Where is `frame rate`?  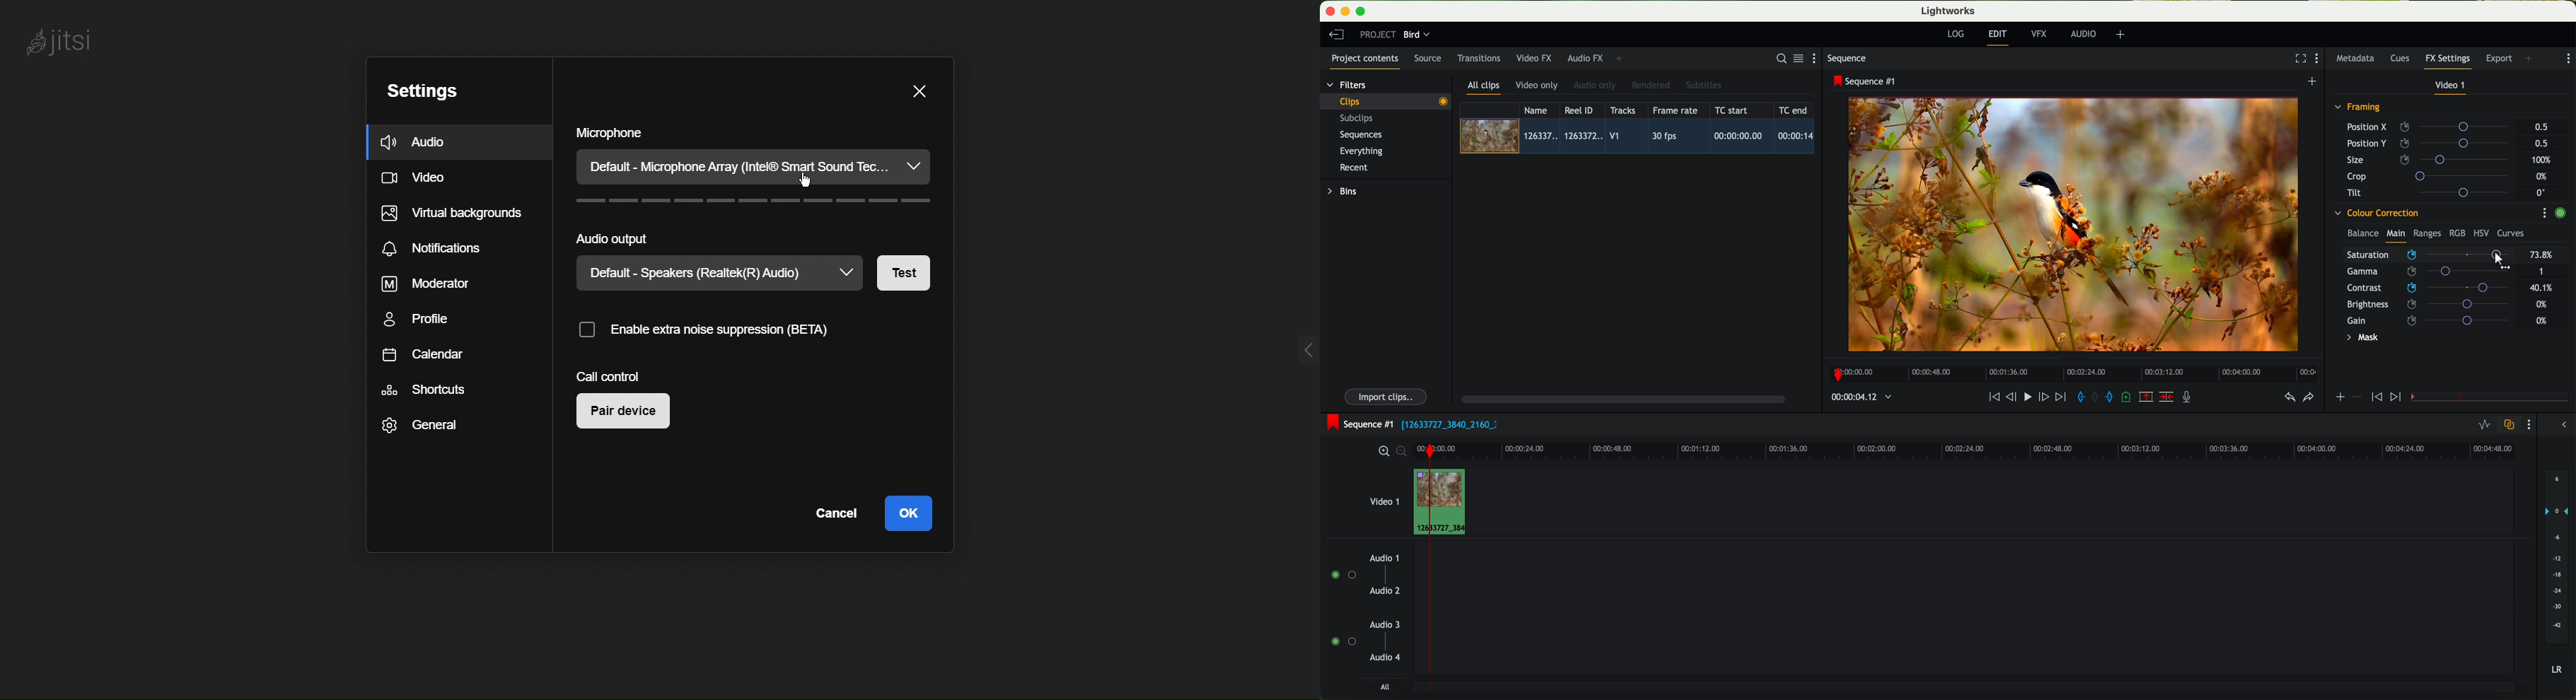 frame rate is located at coordinates (1675, 111).